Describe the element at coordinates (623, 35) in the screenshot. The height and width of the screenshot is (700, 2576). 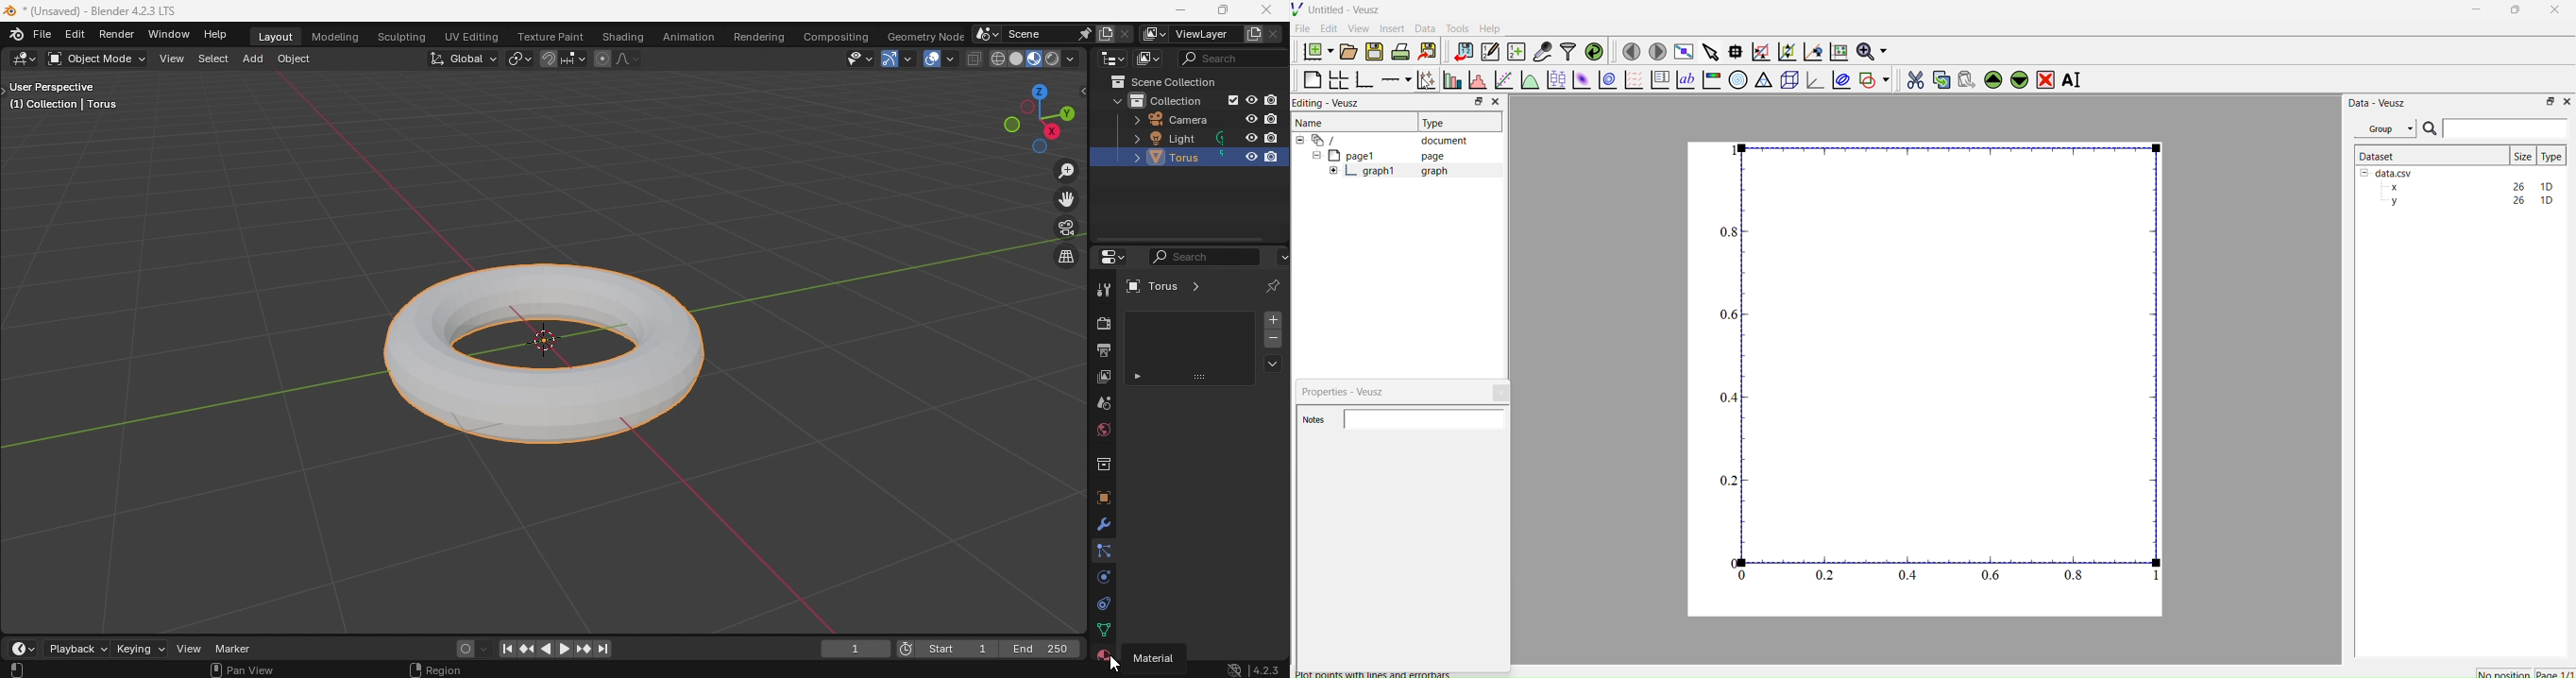
I see `Shading` at that location.